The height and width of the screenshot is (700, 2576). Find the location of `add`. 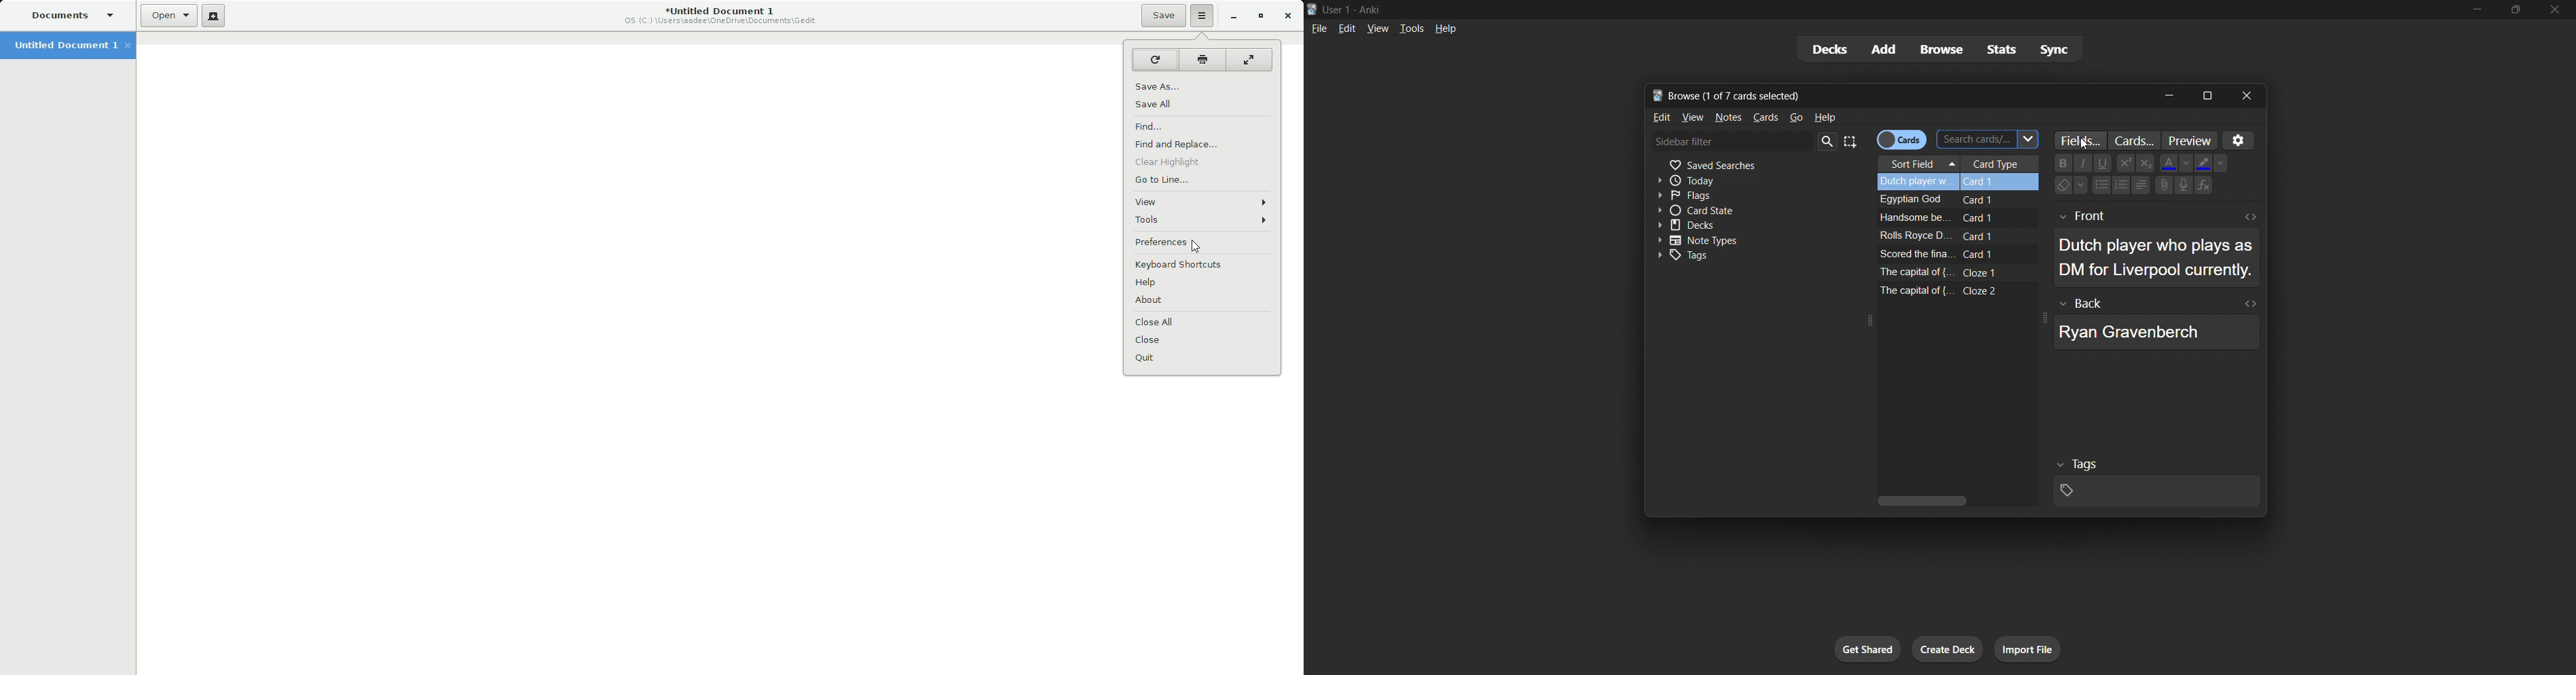

add is located at coordinates (1886, 48).